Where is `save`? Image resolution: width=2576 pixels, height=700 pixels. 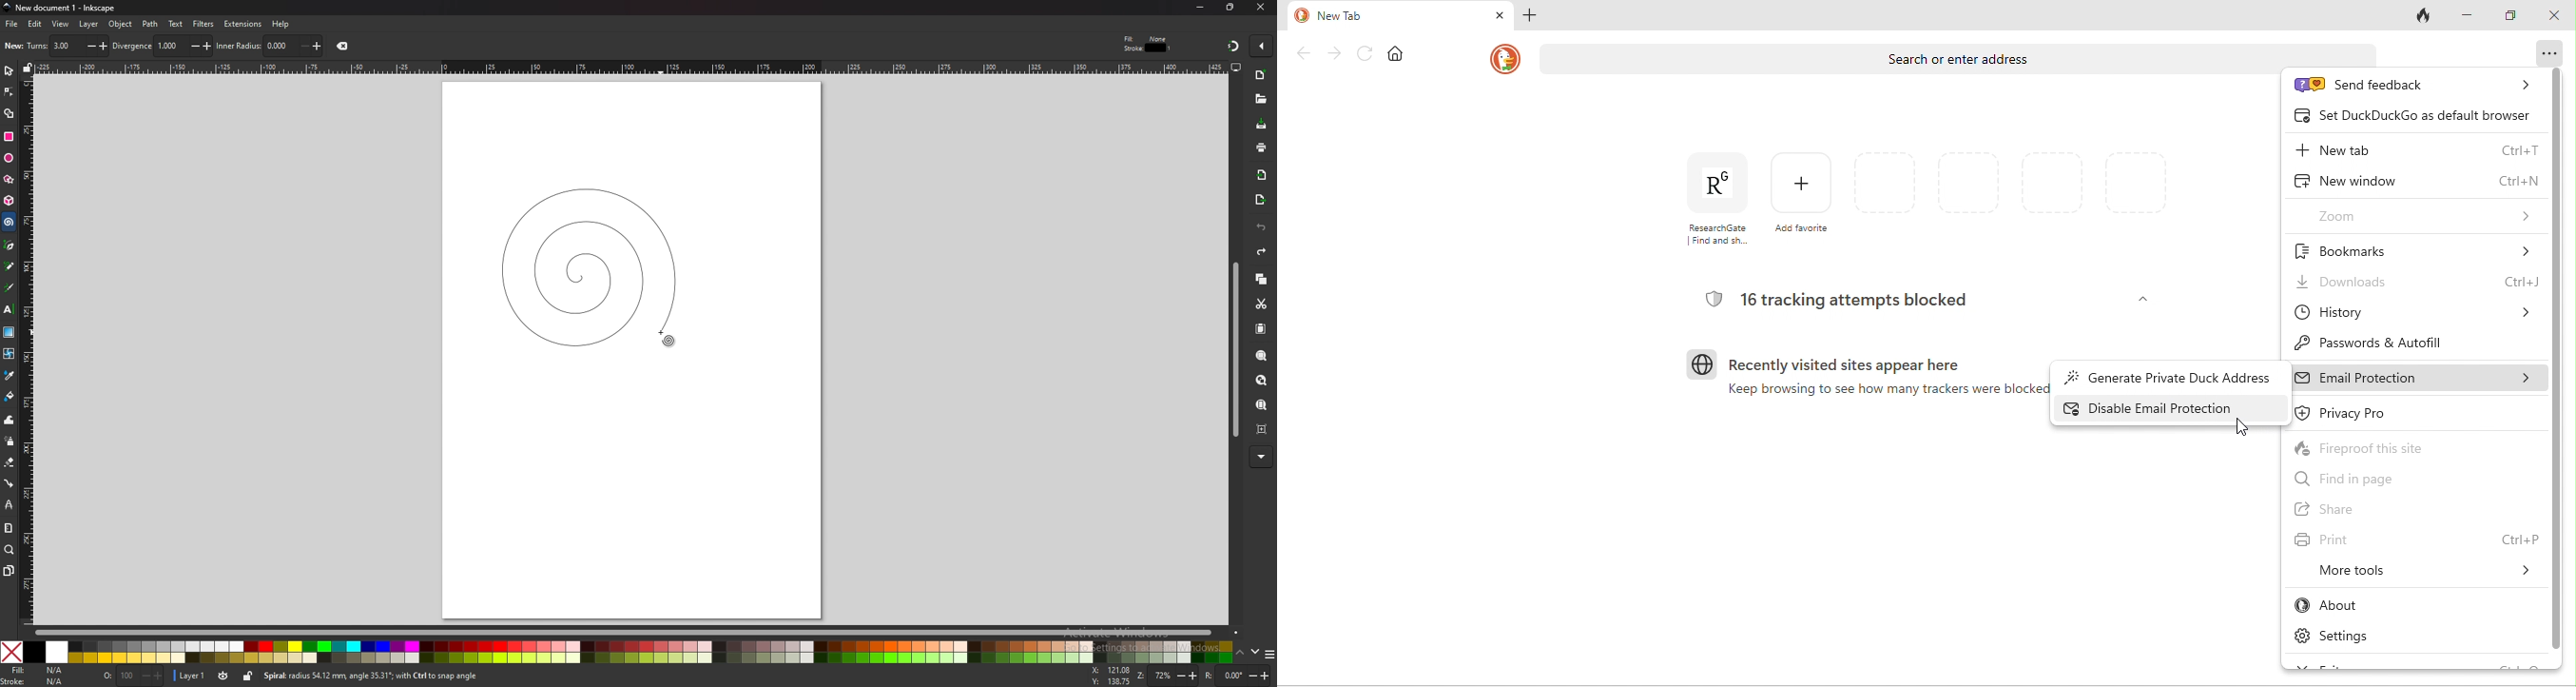 save is located at coordinates (1261, 124).